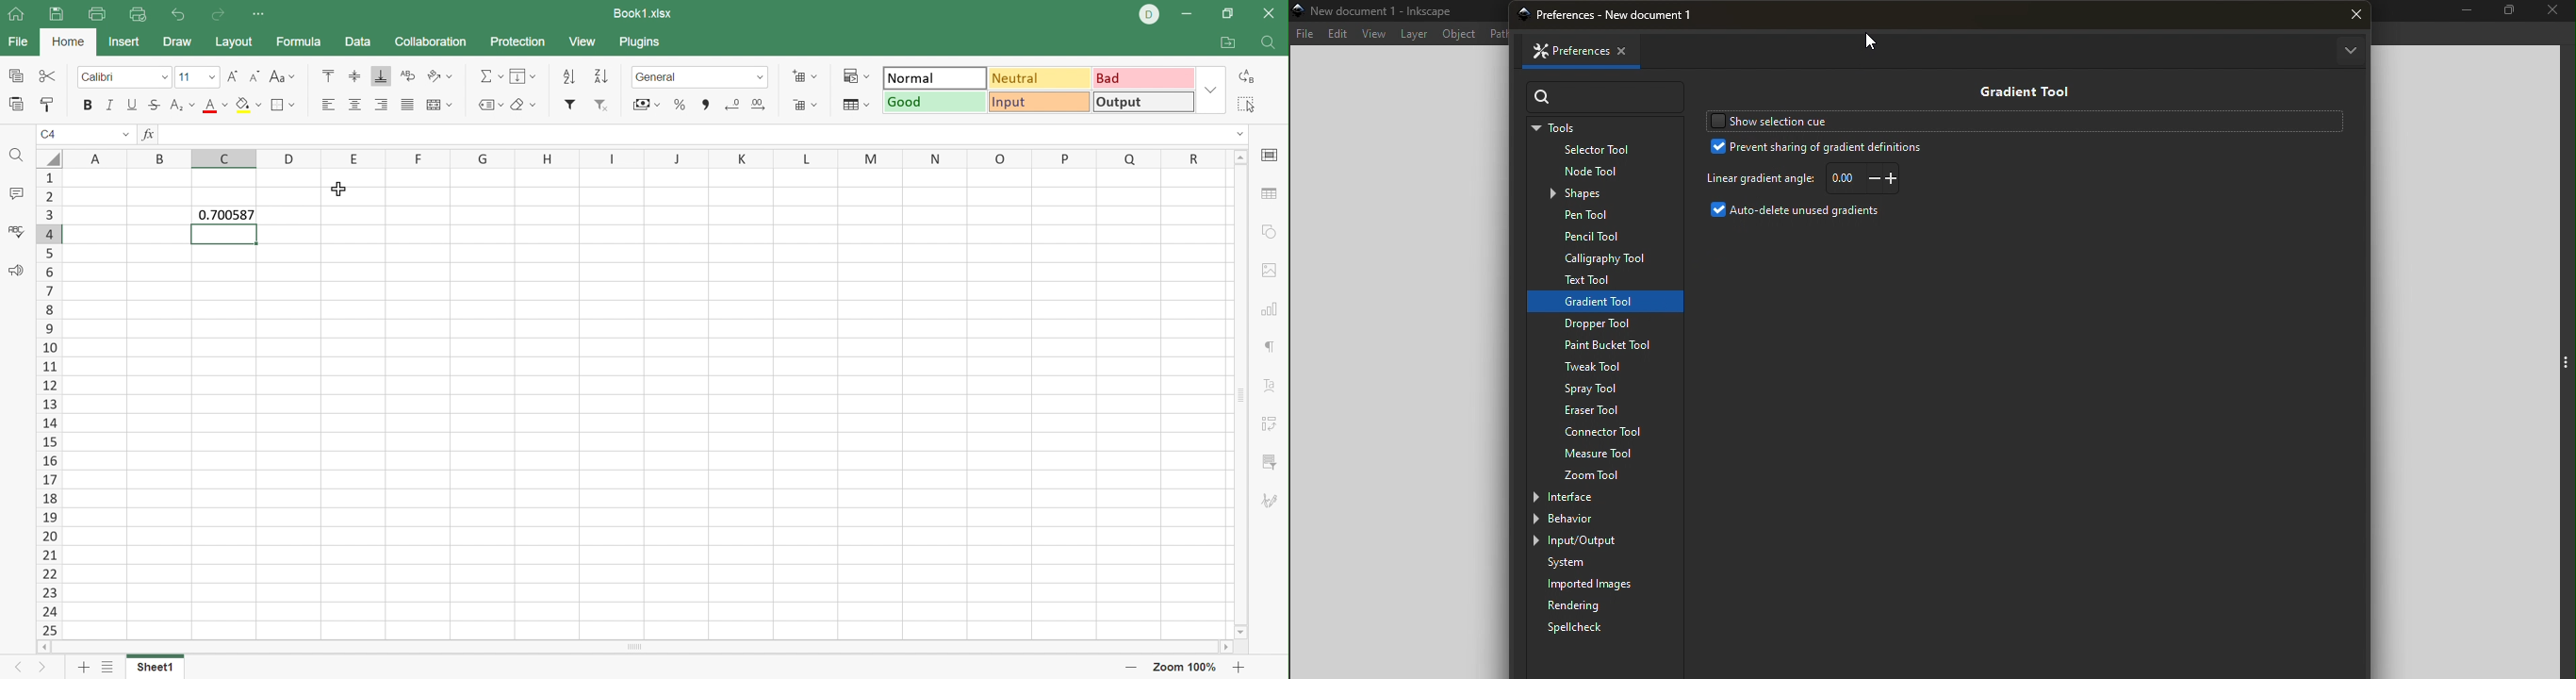 The height and width of the screenshot is (700, 2576). What do you see at coordinates (283, 77) in the screenshot?
I see `Change case` at bounding box center [283, 77].